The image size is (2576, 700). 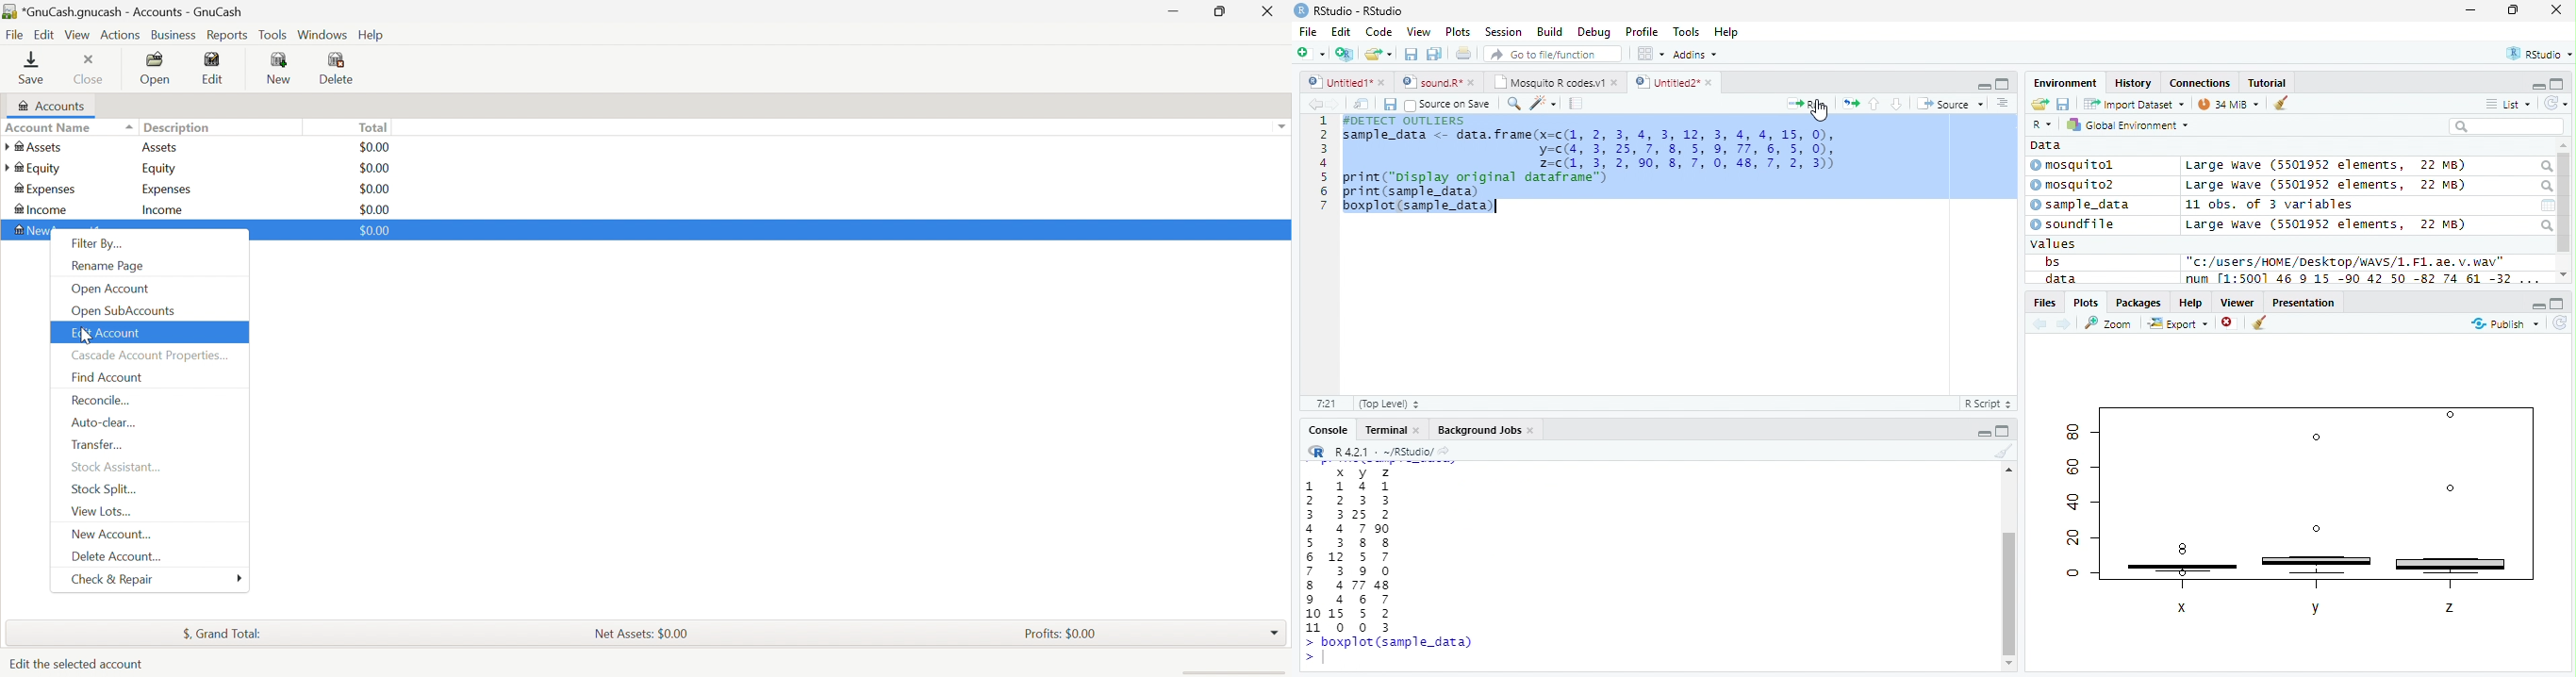 I want to click on Logo, so click(x=1302, y=10).